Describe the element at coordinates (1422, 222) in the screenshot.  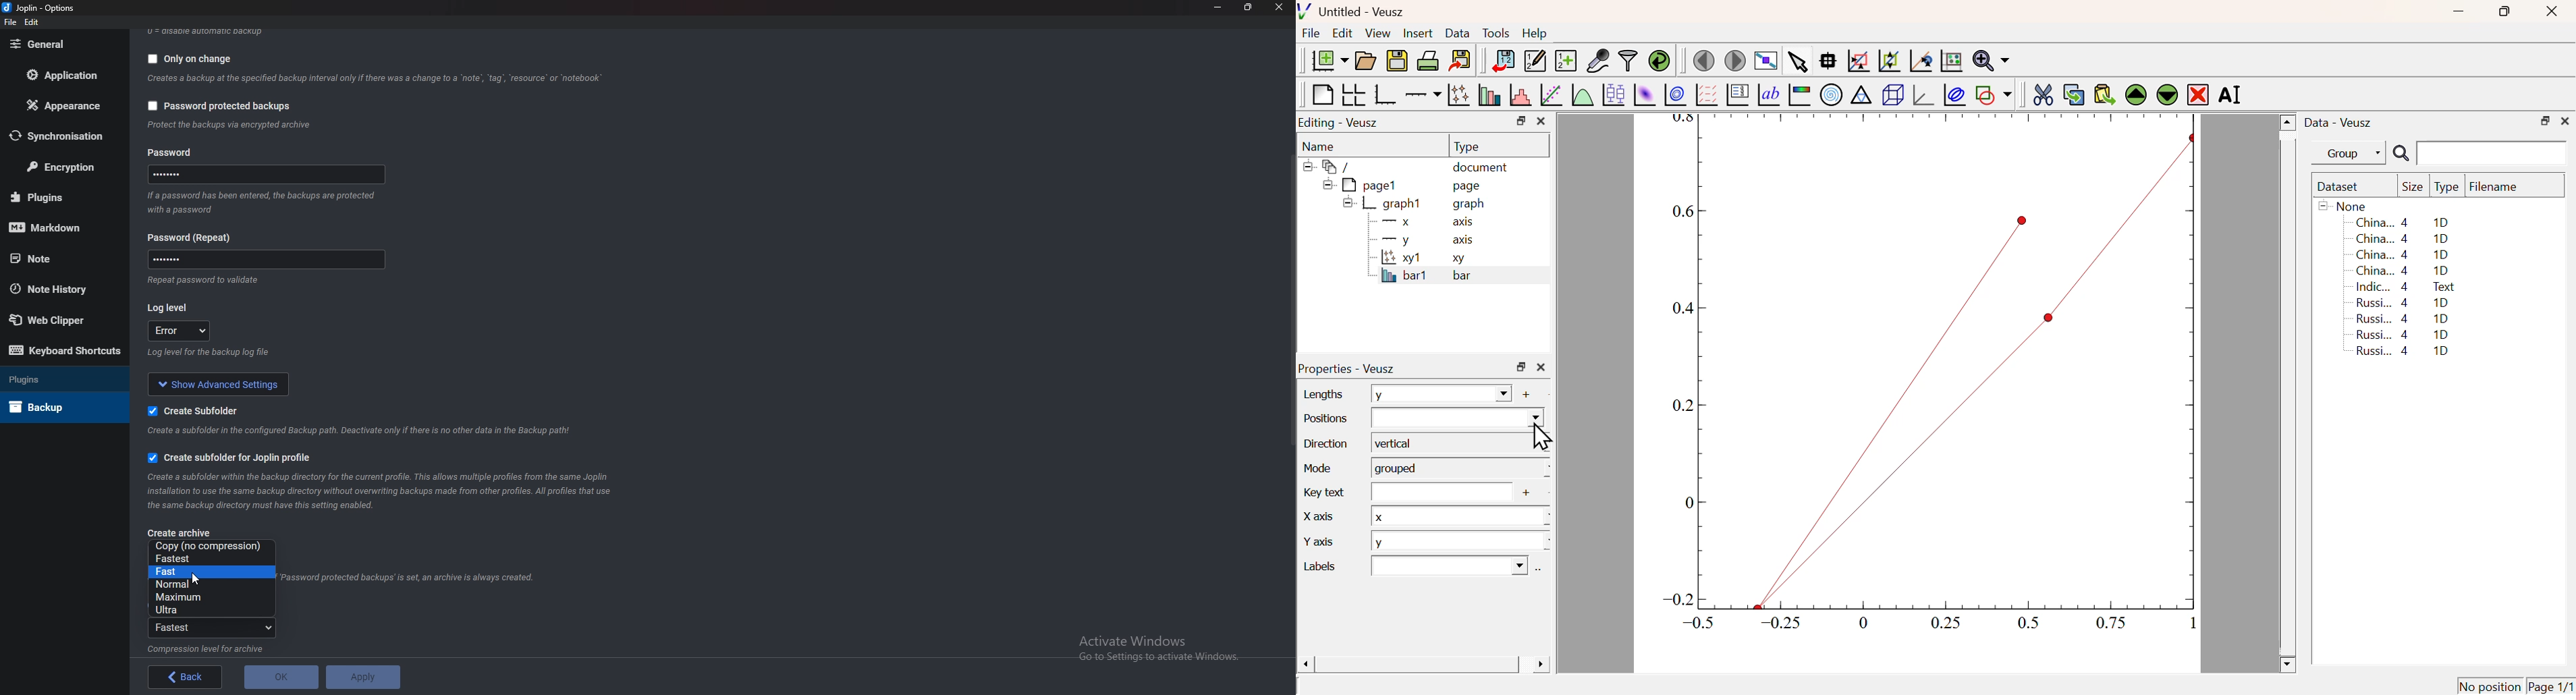
I see `X axis` at that location.